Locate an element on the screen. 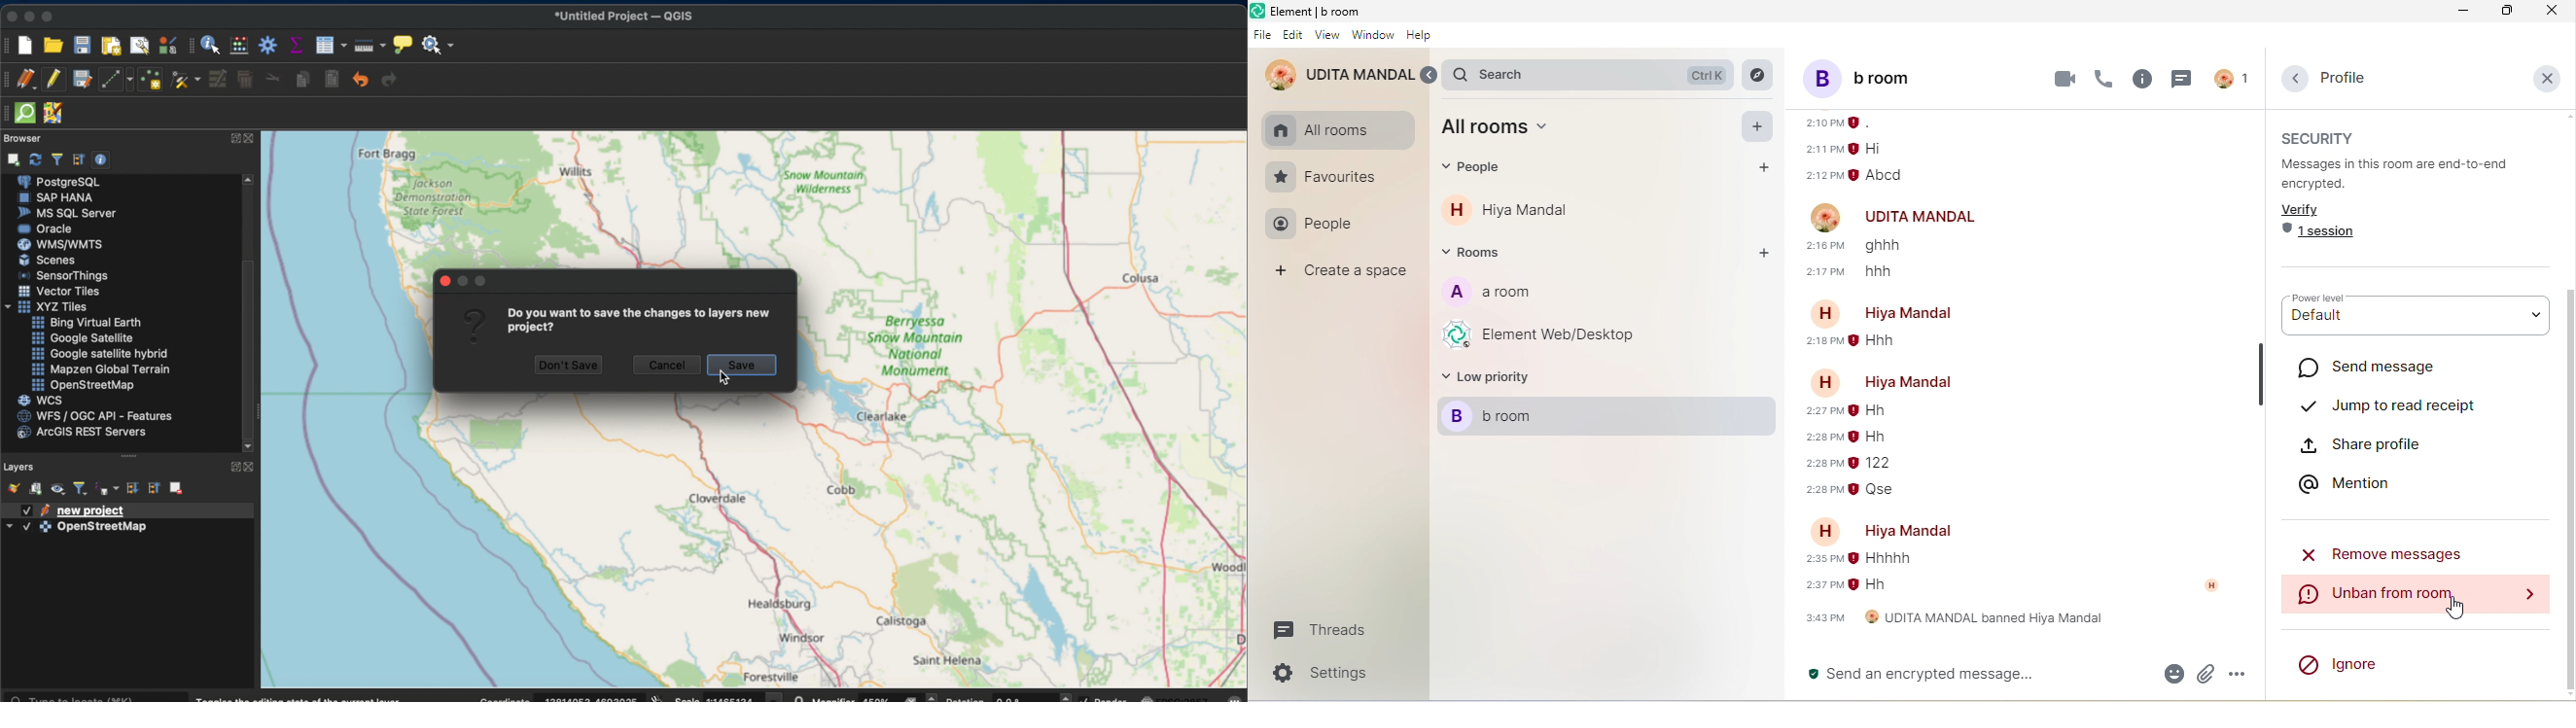  scroll down is located at coordinates (2567, 488).